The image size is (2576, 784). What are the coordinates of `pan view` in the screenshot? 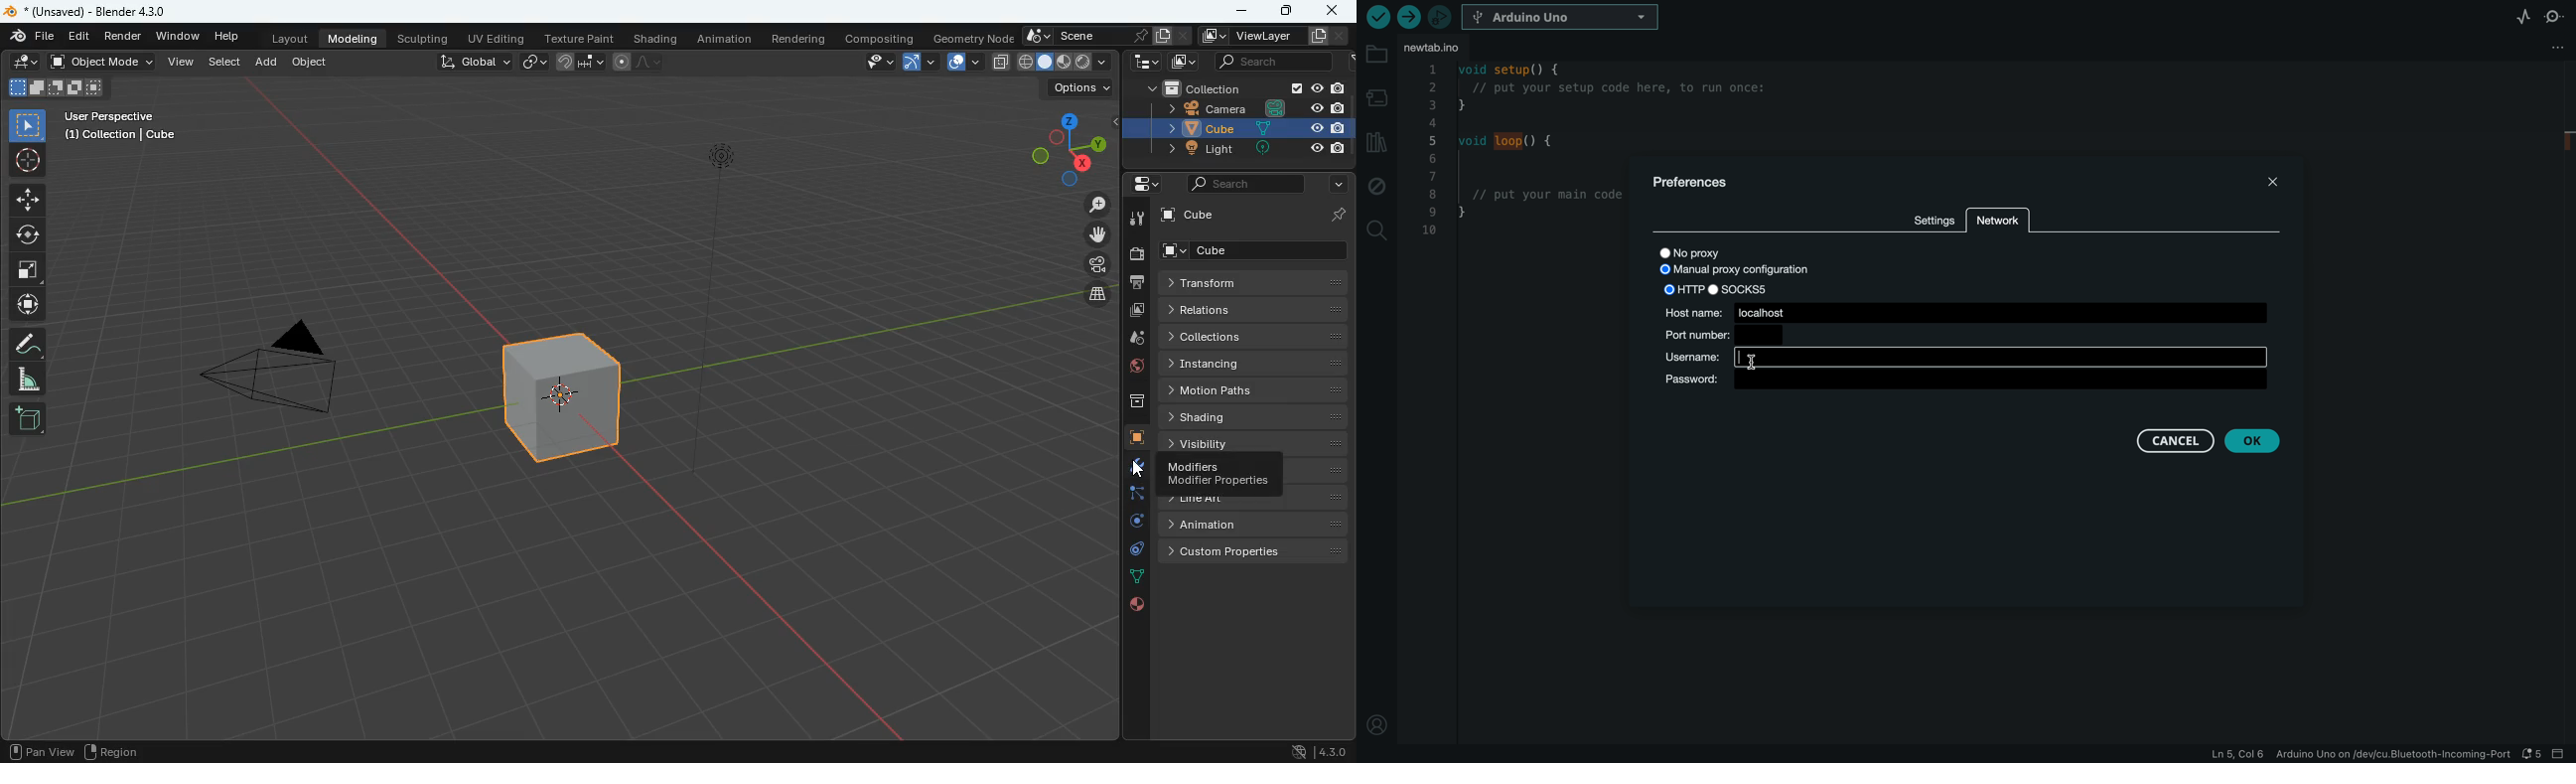 It's located at (39, 750).